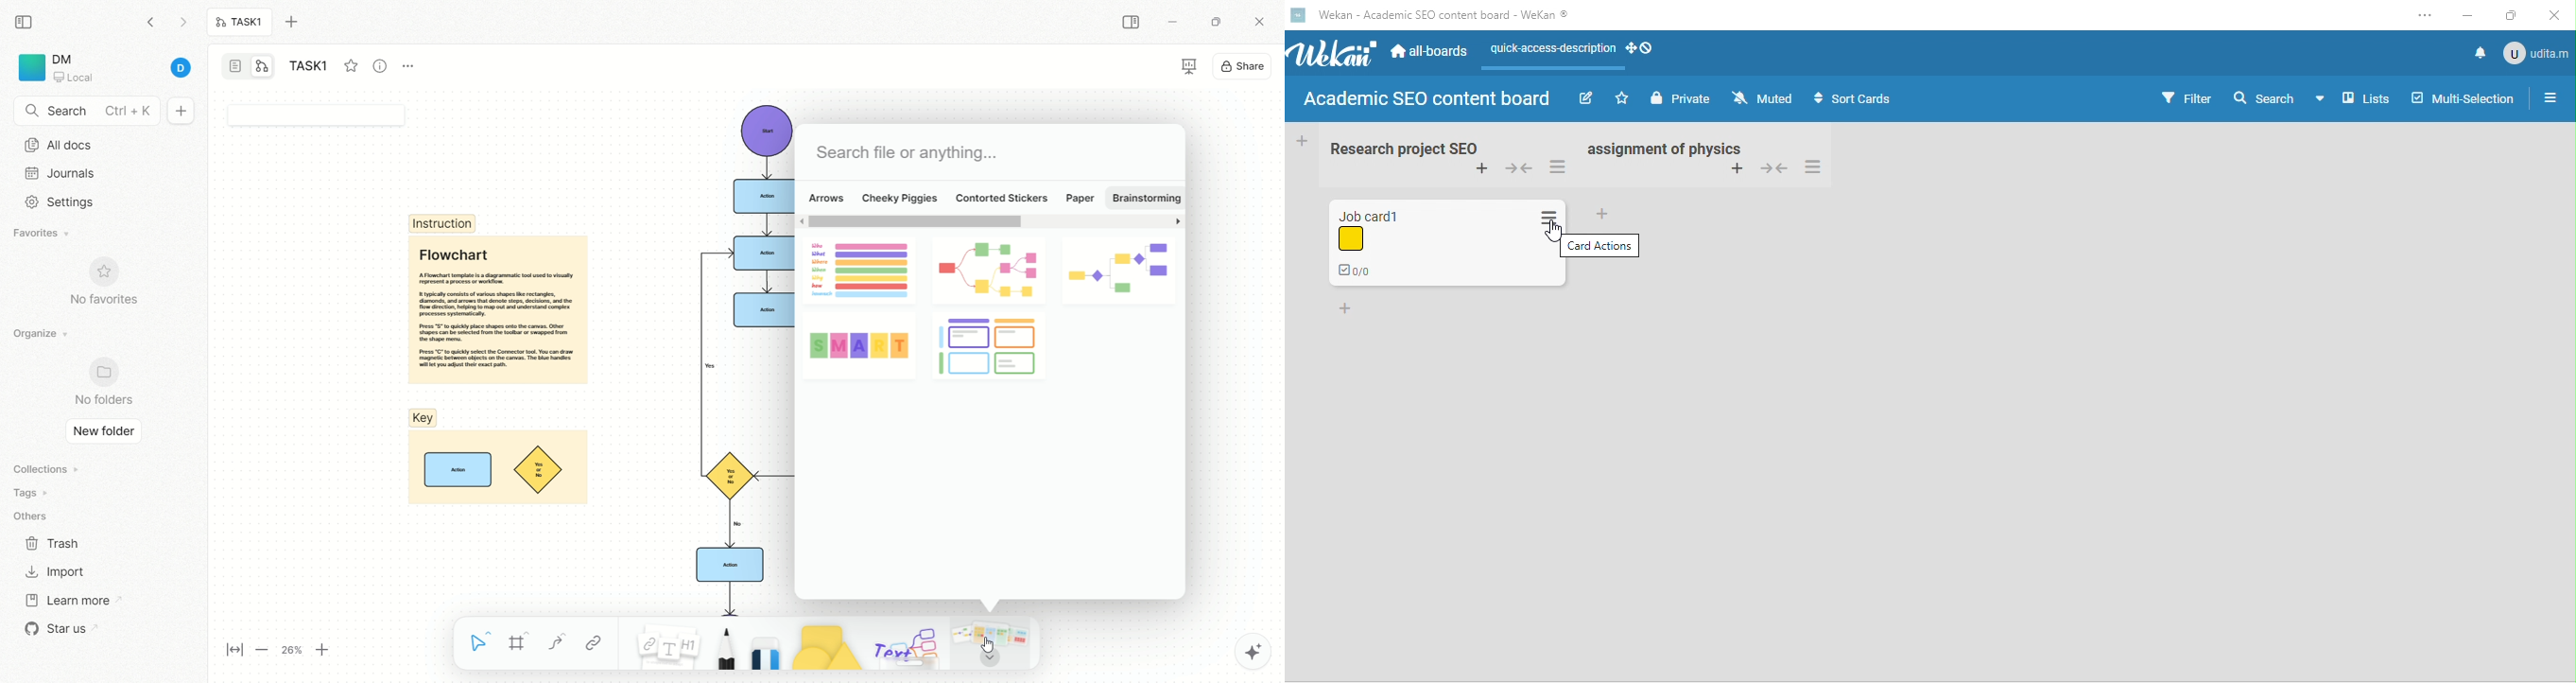 This screenshot has width=2576, height=700. Describe the element at coordinates (1677, 149) in the screenshot. I see `list name` at that location.